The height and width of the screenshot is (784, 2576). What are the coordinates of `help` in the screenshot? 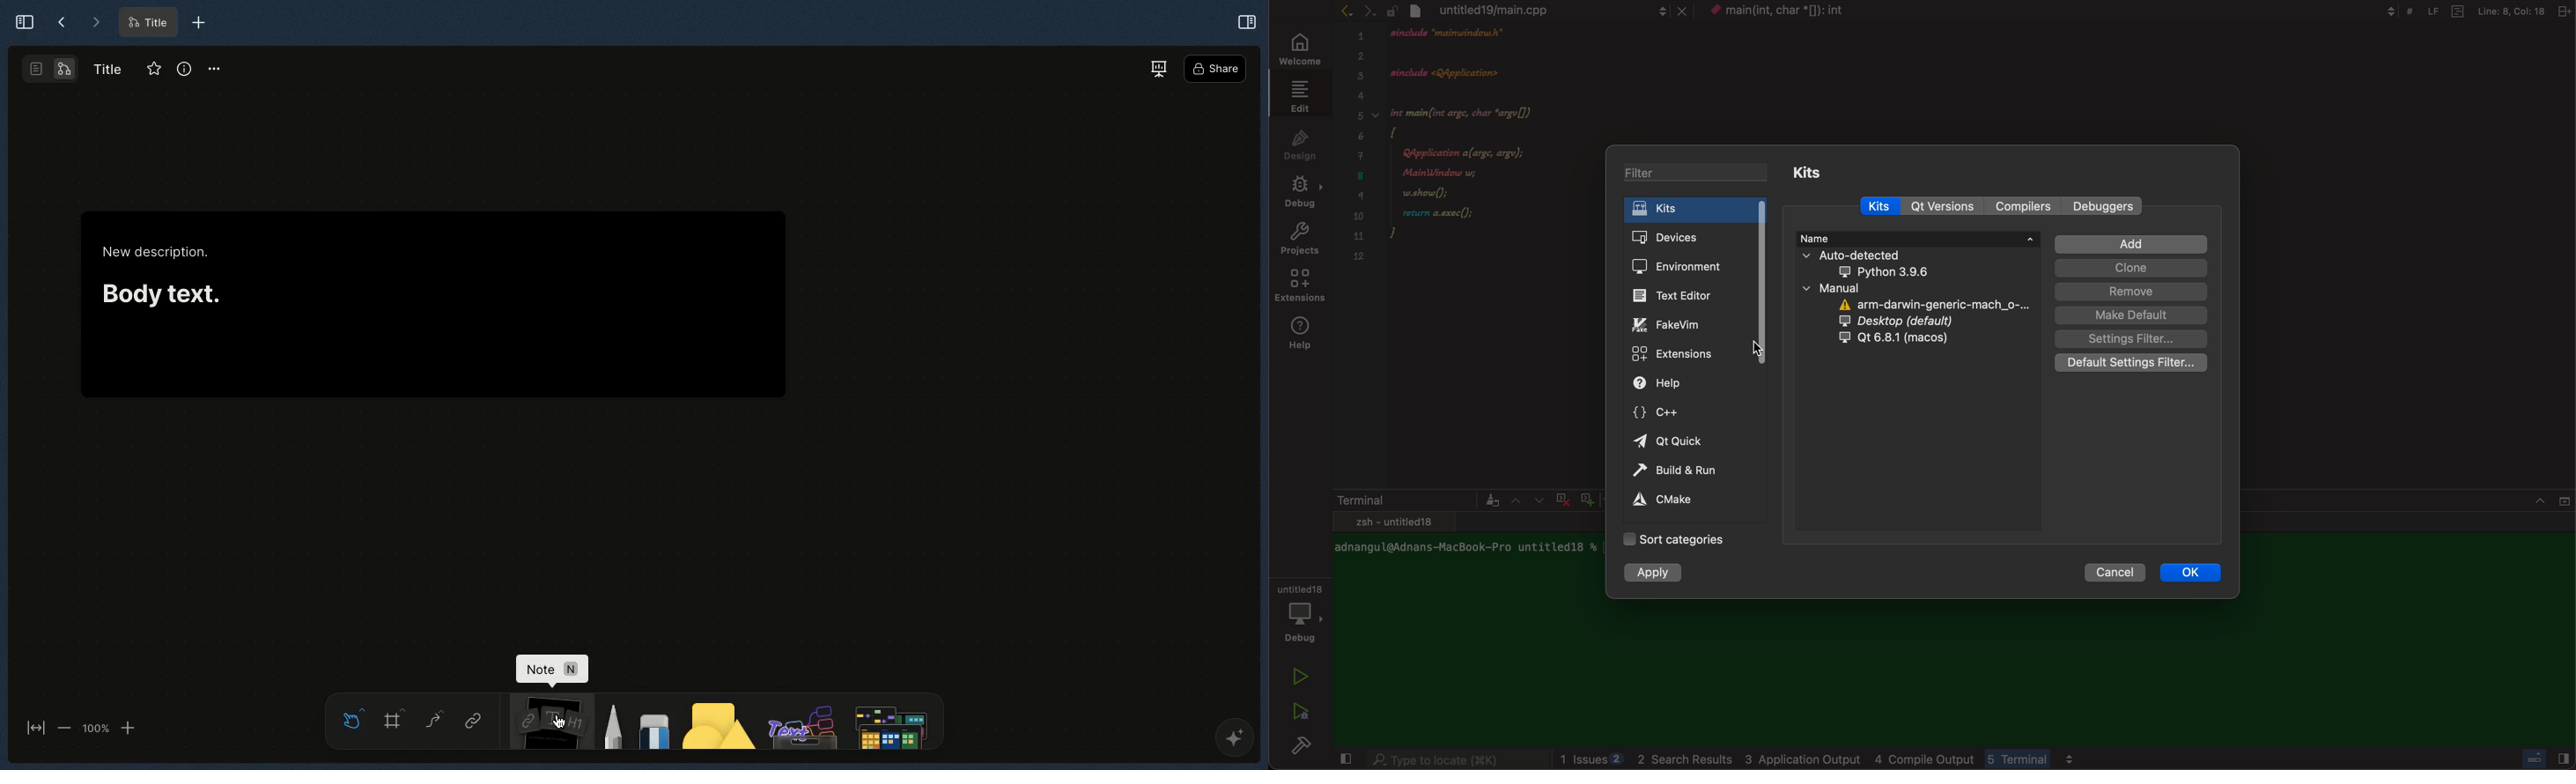 It's located at (1304, 334).